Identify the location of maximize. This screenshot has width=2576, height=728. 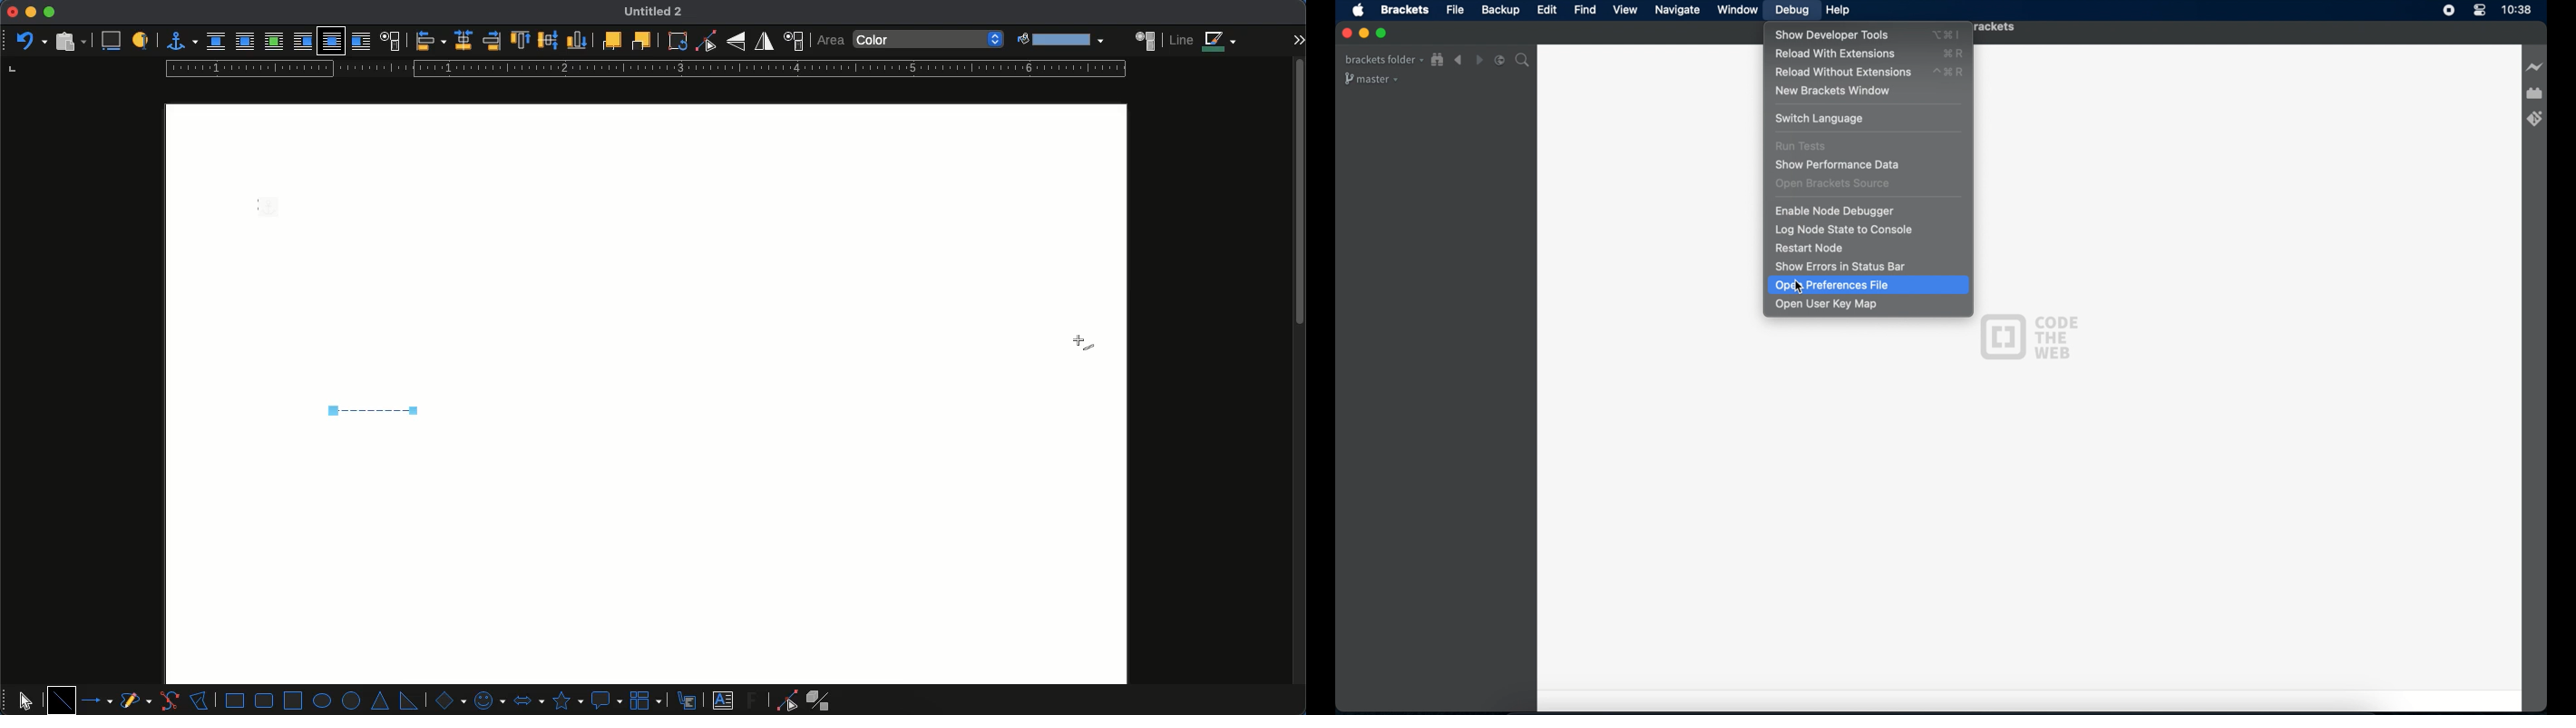
(1382, 34).